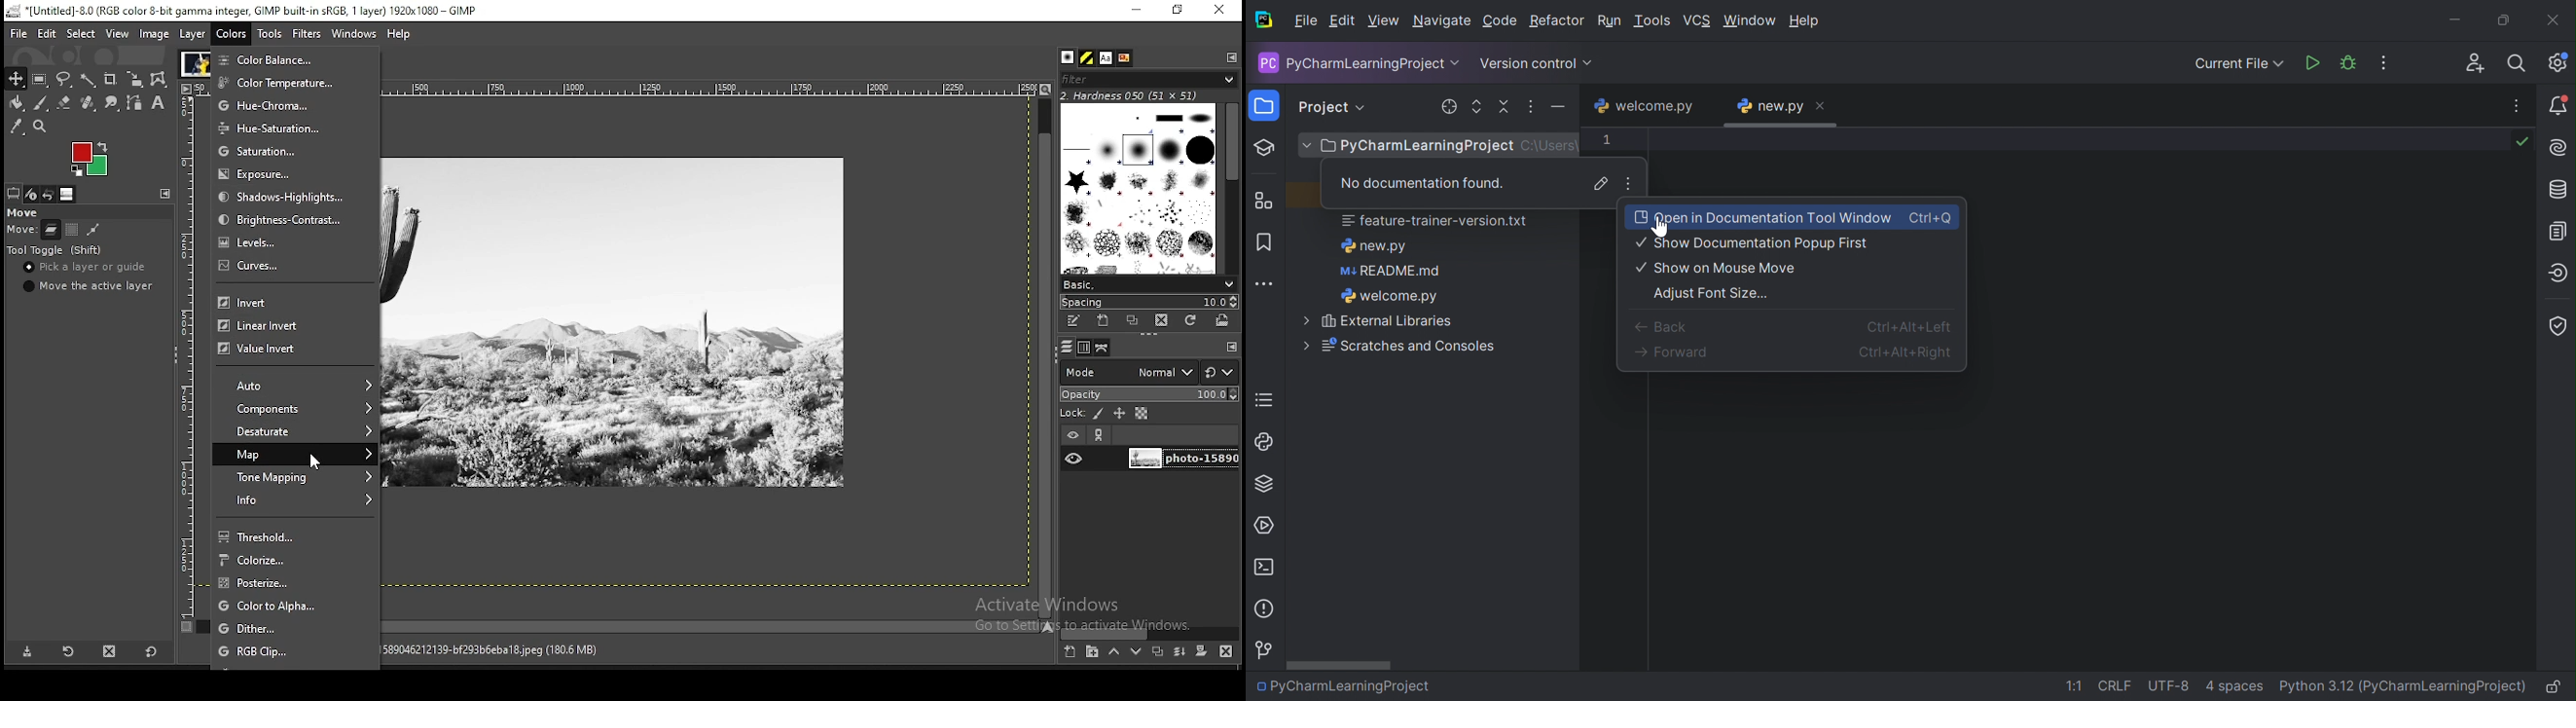 The height and width of the screenshot is (728, 2576). What do you see at coordinates (33, 194) in the screenshot?
I see `device status` at bounding box center [33, 194].